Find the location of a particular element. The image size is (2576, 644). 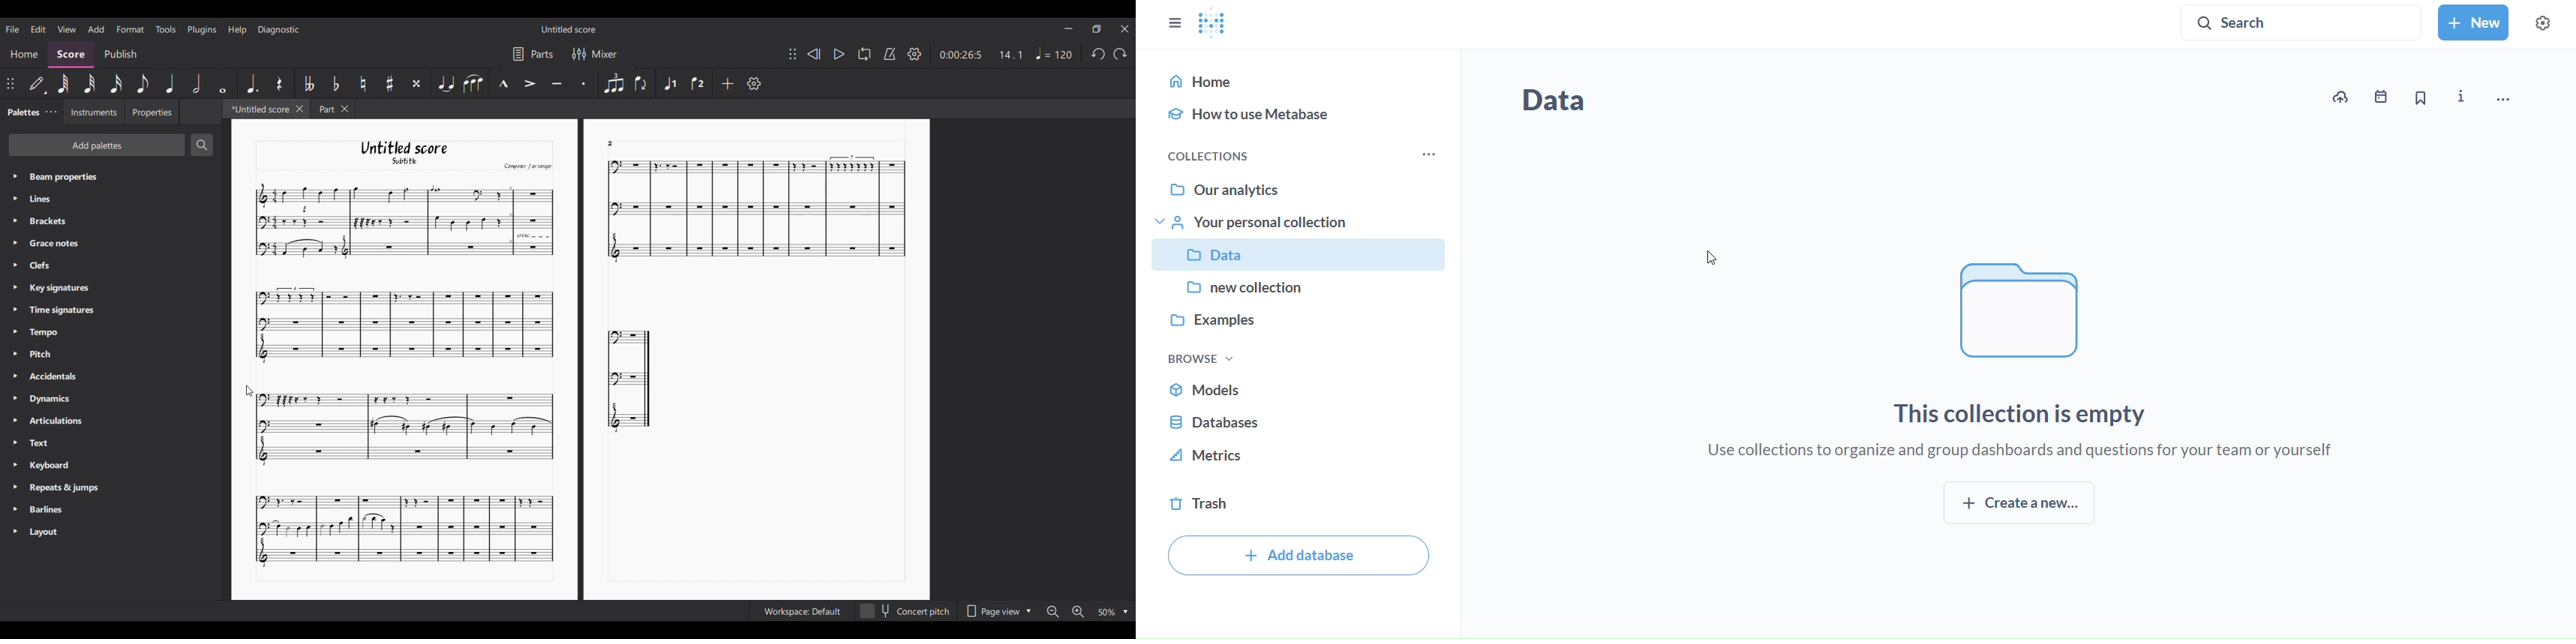

logo is located at coordinates (1214, 24).